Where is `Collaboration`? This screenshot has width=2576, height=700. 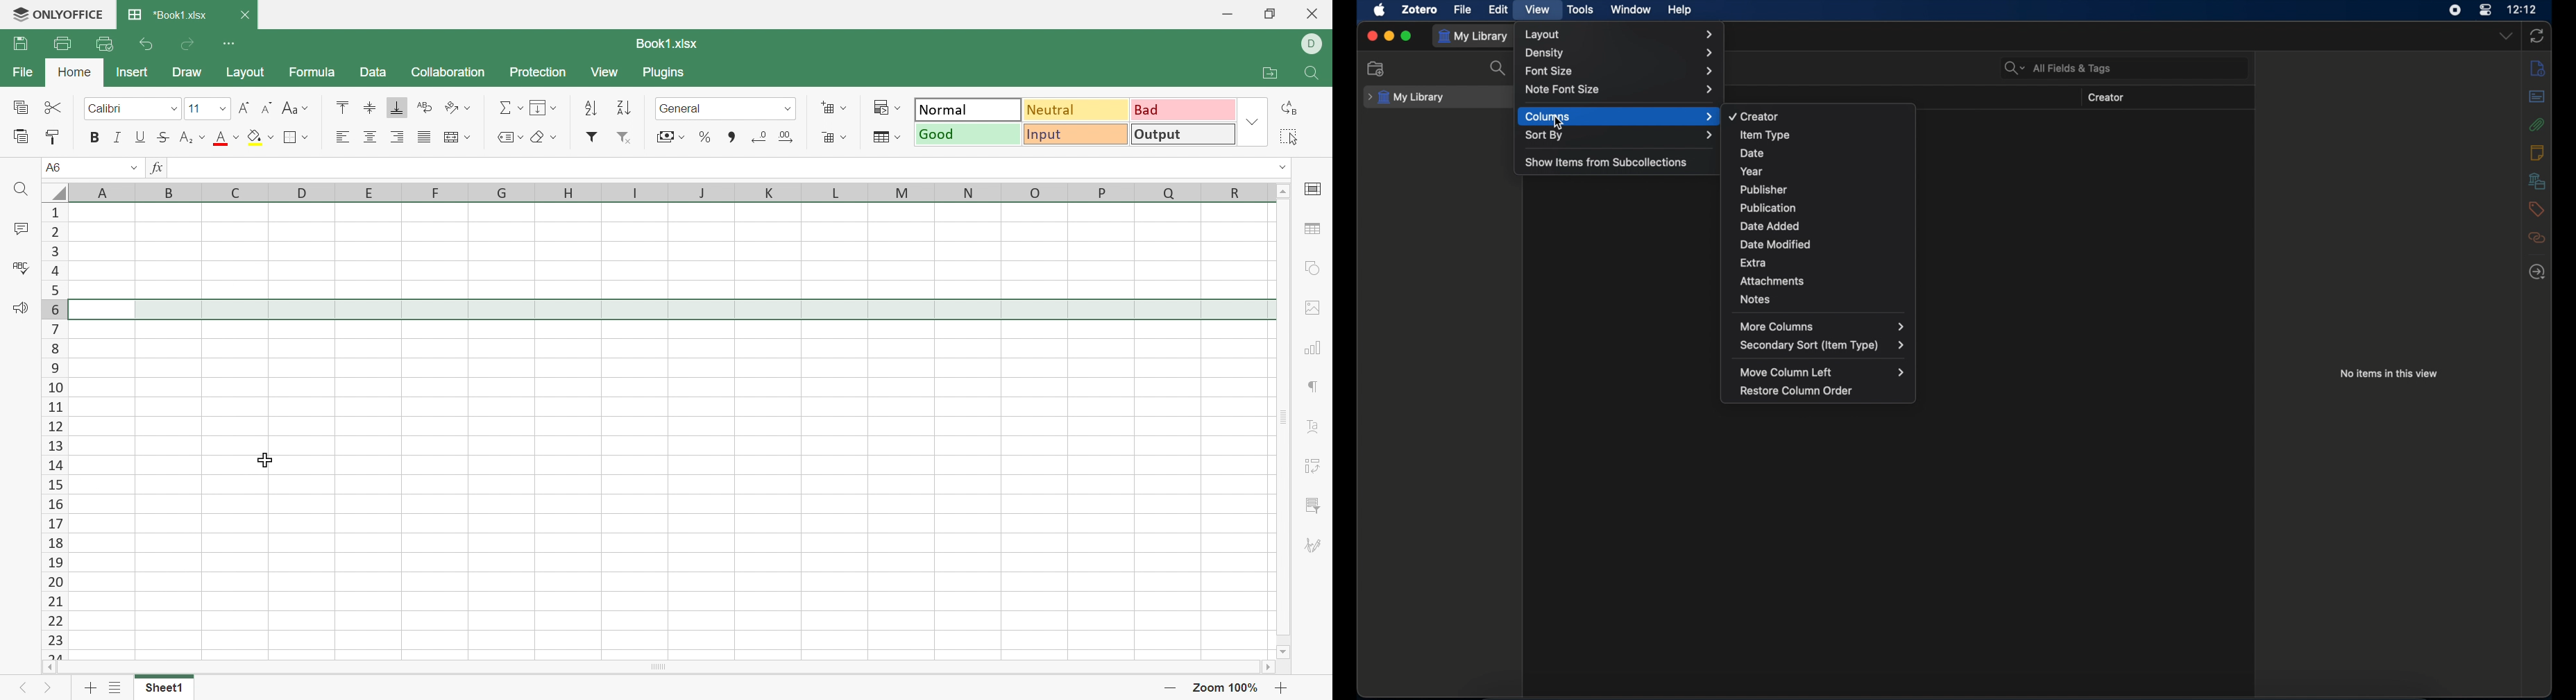
Collaboration is located at coordinates (448, 71).